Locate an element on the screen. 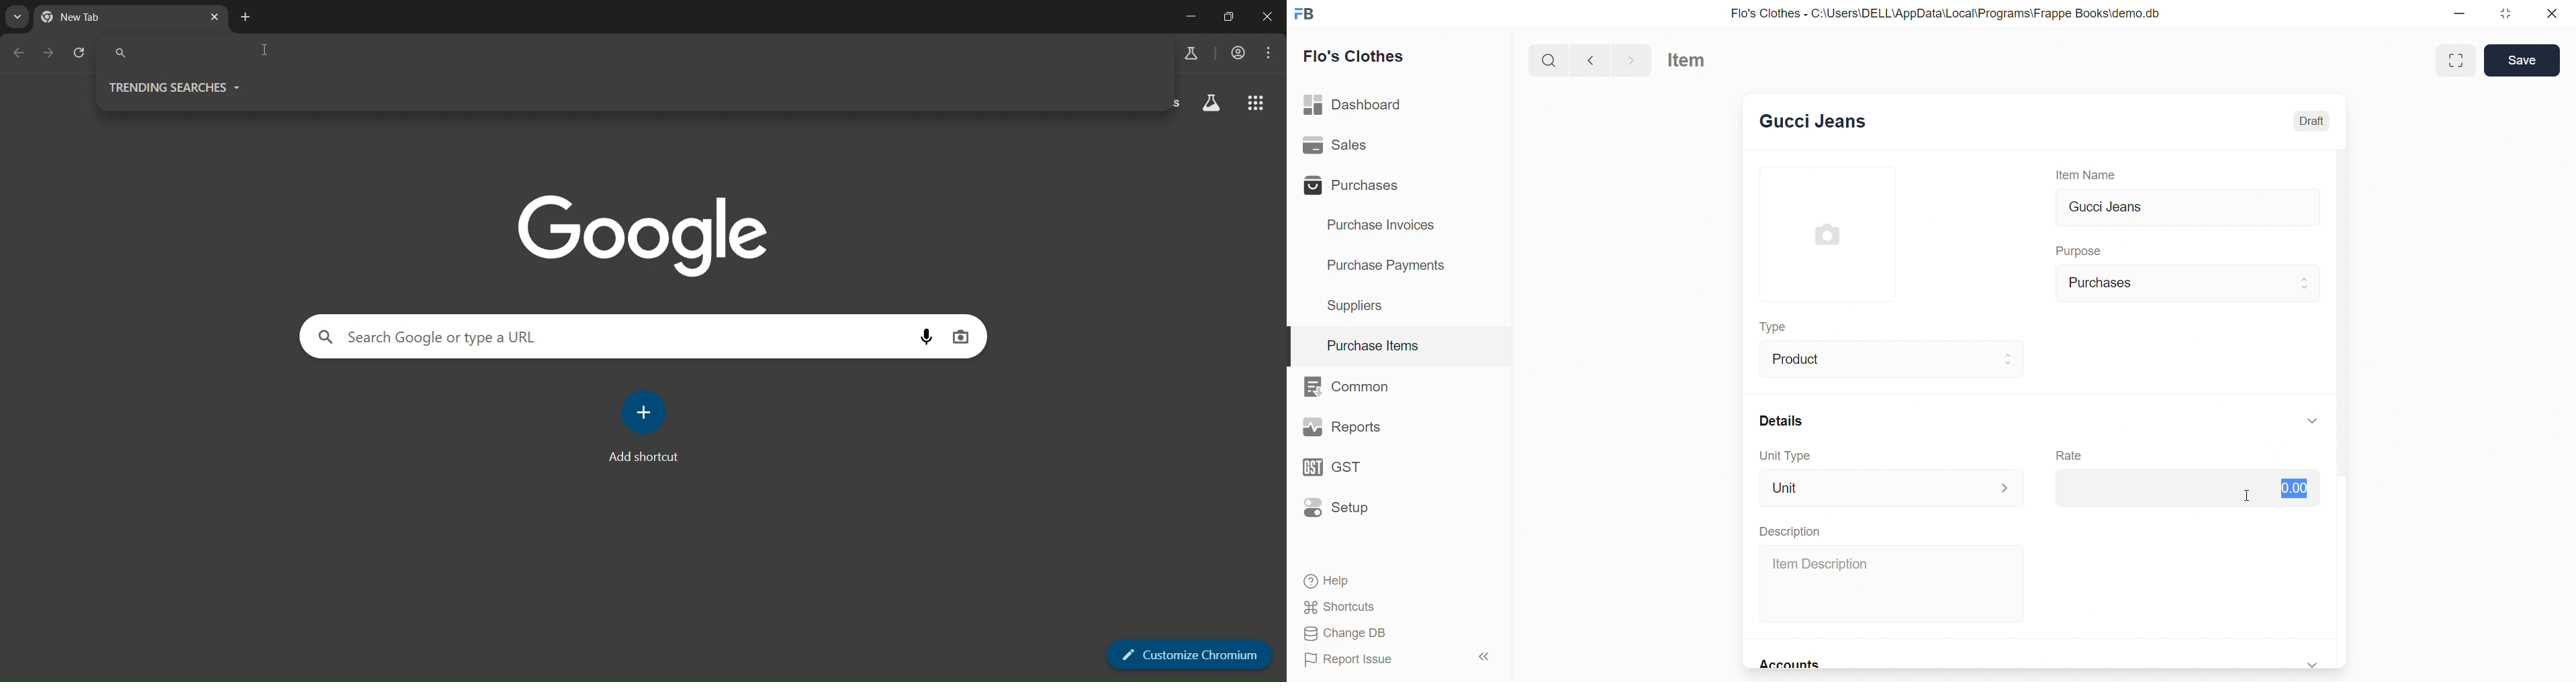  Search Google or type a URL is located at coordinates (430, 338).